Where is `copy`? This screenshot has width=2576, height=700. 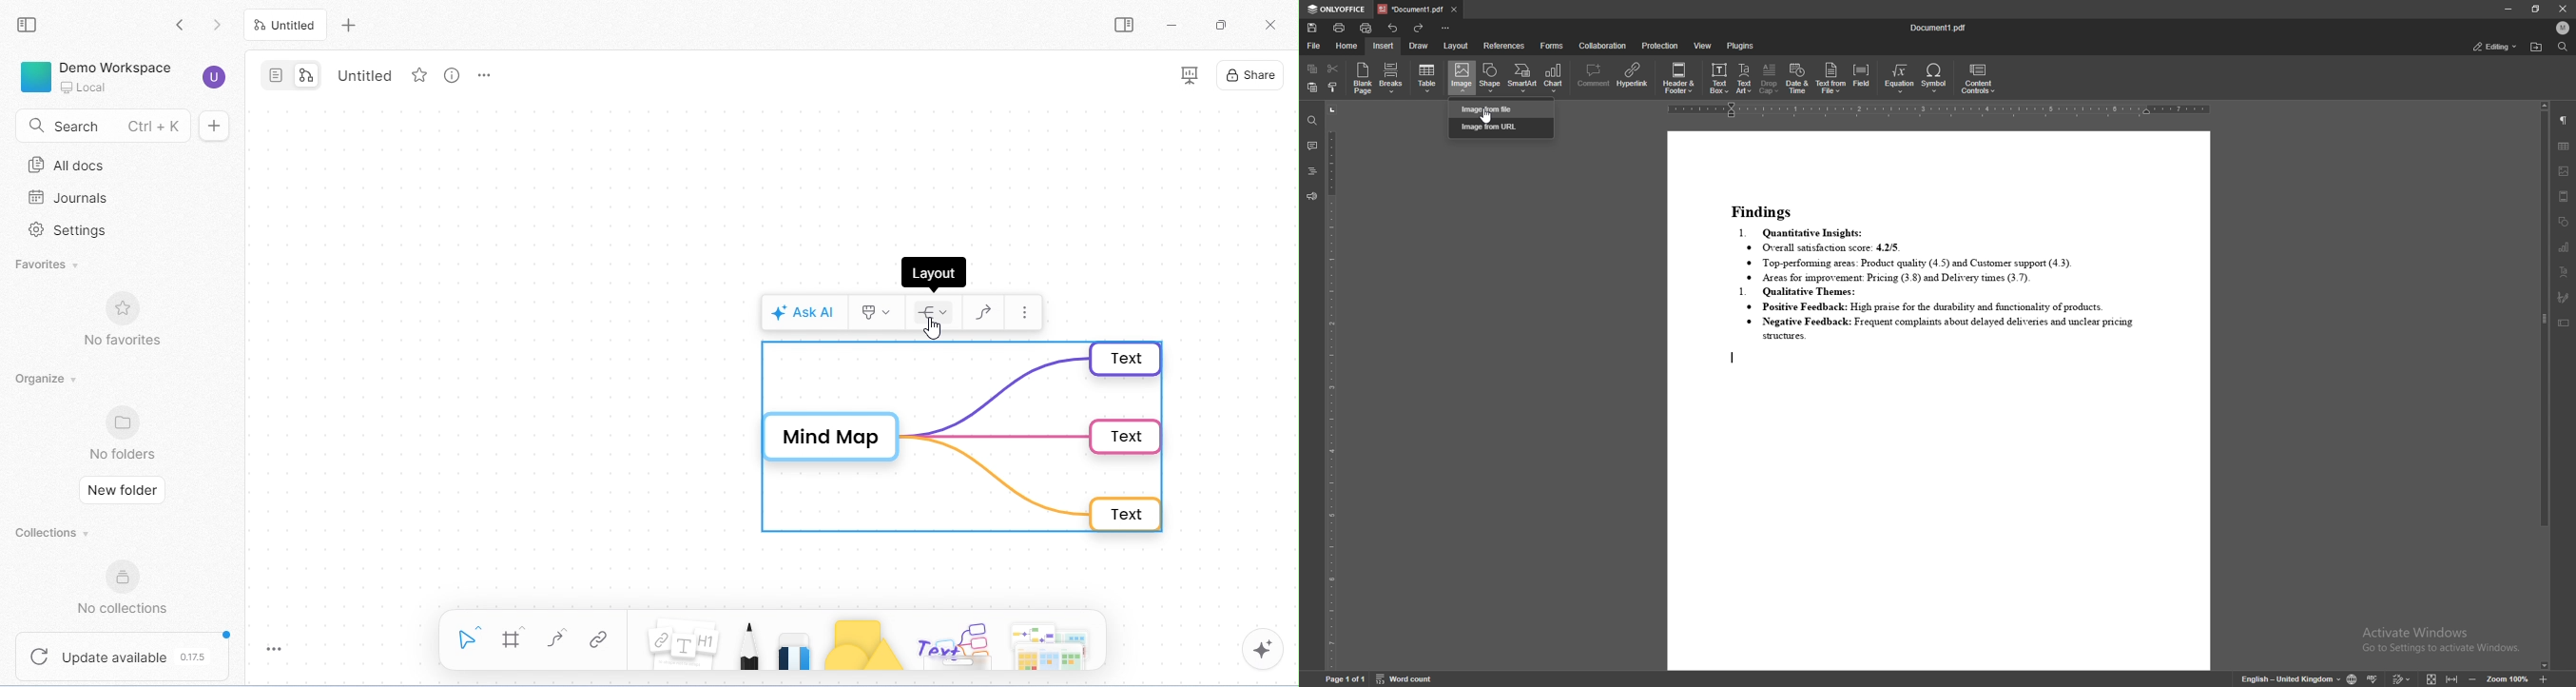
copy is located at coordinates (1313, 69).